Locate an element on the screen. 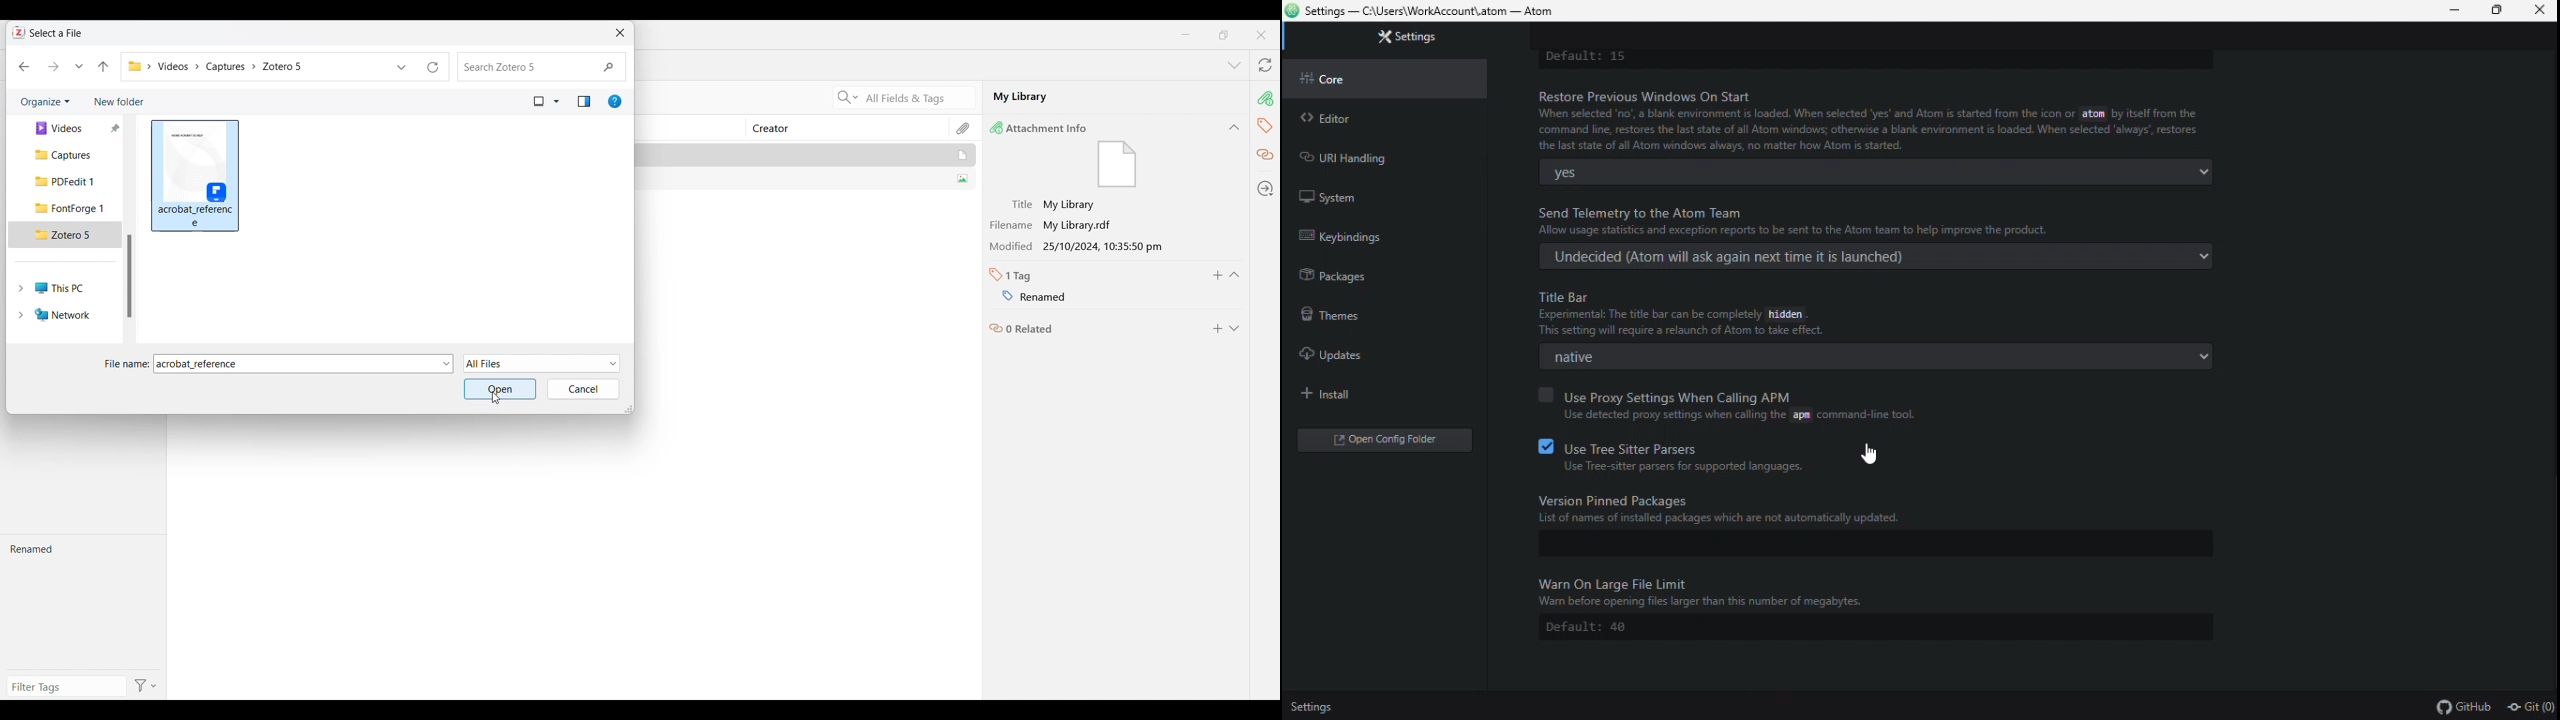 Image resolution: width=2576 pixels, height=728 pixels. Related is located at coordinates (1021, 329).